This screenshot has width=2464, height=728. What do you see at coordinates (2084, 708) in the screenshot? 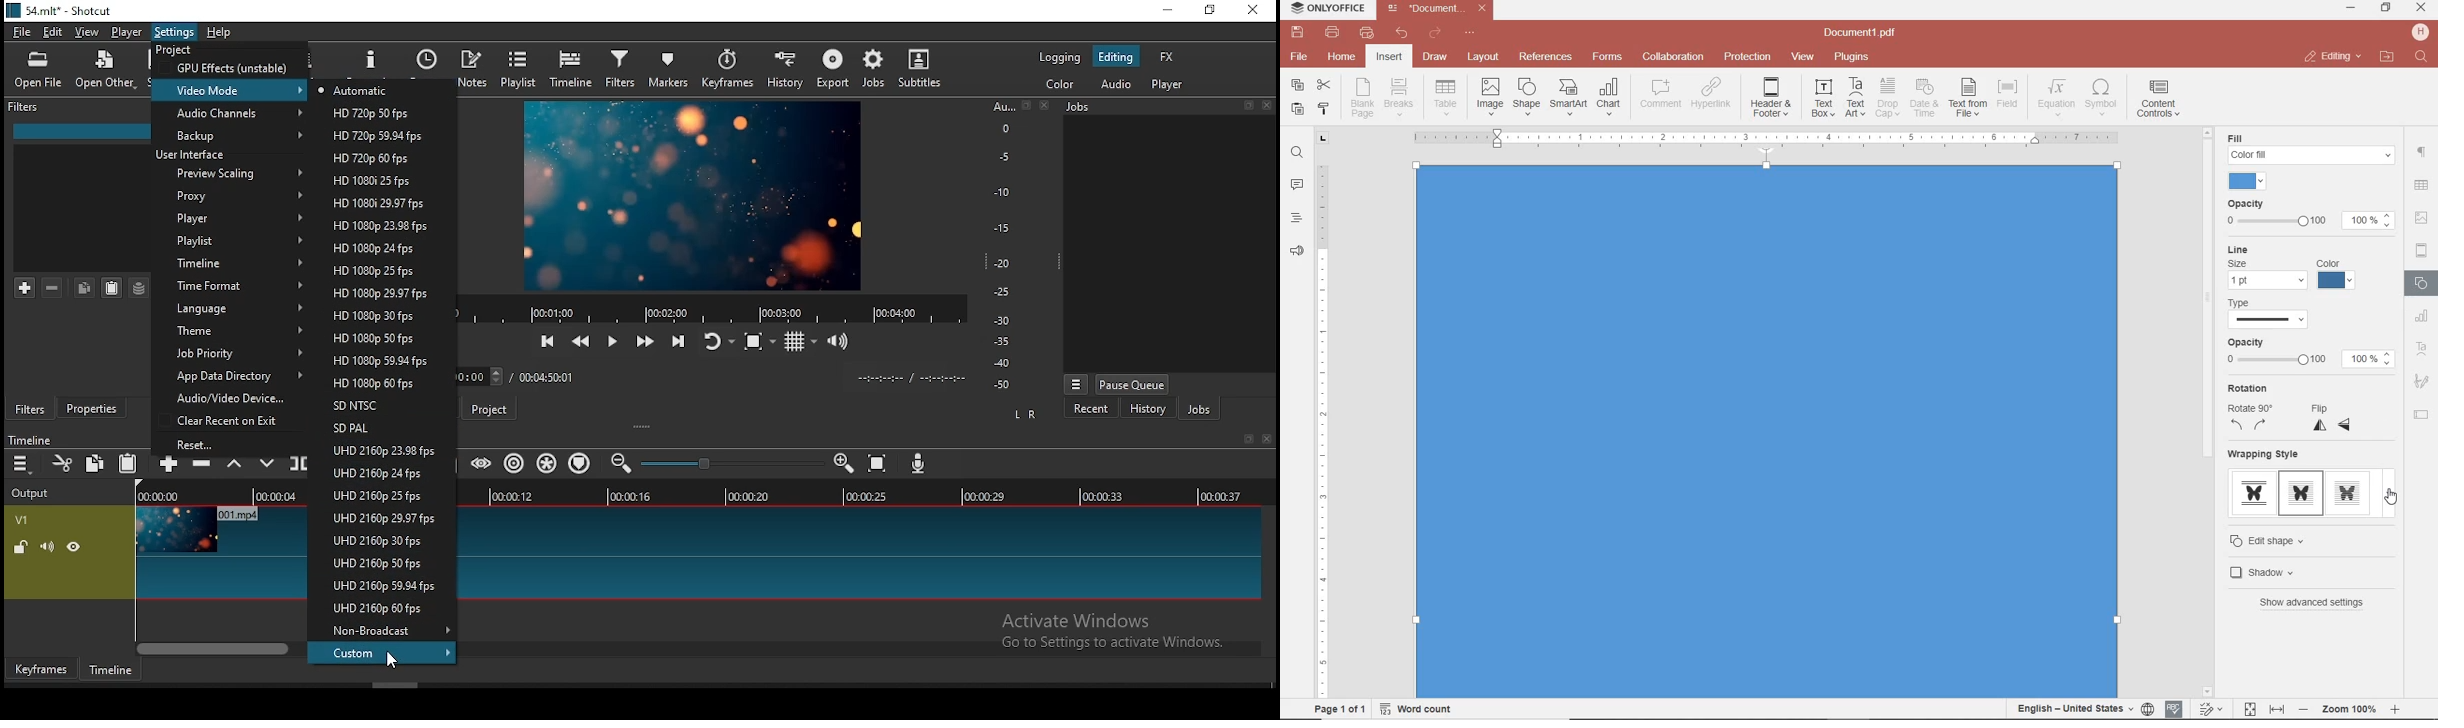
I see `set document language` at bounding box center [2084, 708].